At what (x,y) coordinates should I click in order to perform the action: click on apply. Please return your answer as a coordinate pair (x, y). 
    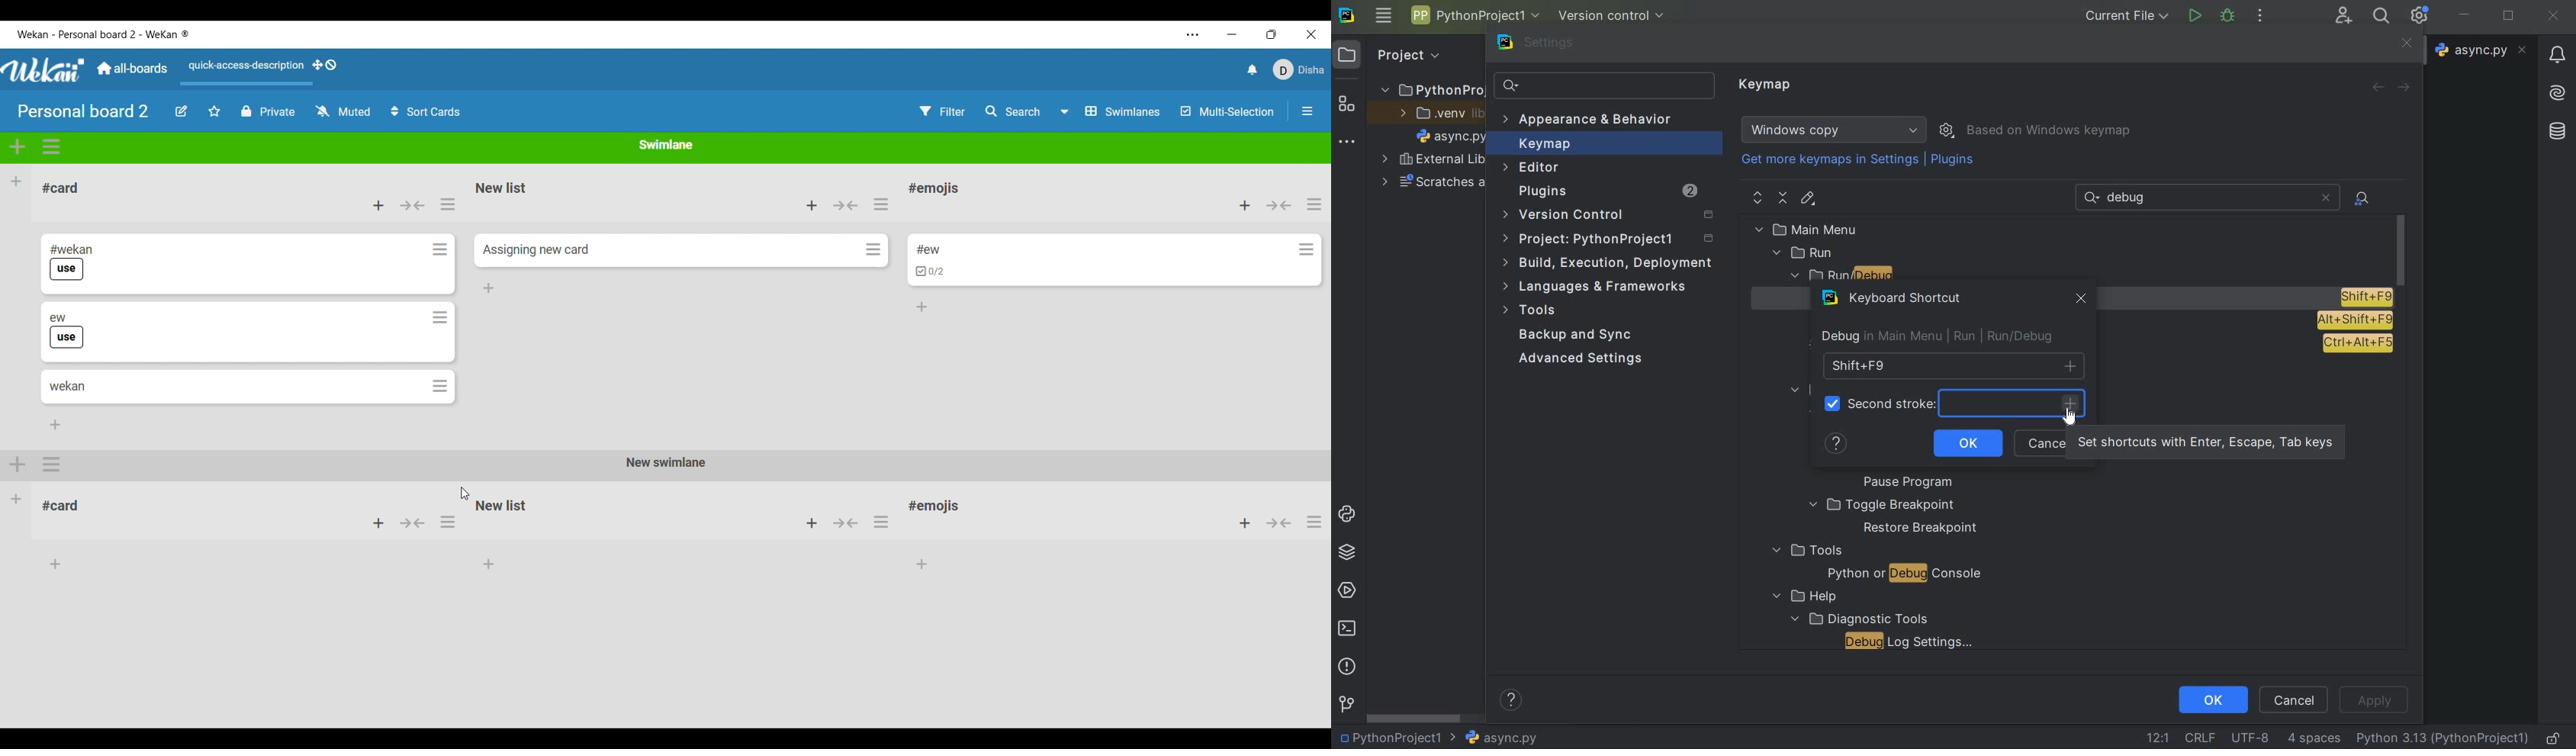
    Looking at the image, I should click on (2373, 700).